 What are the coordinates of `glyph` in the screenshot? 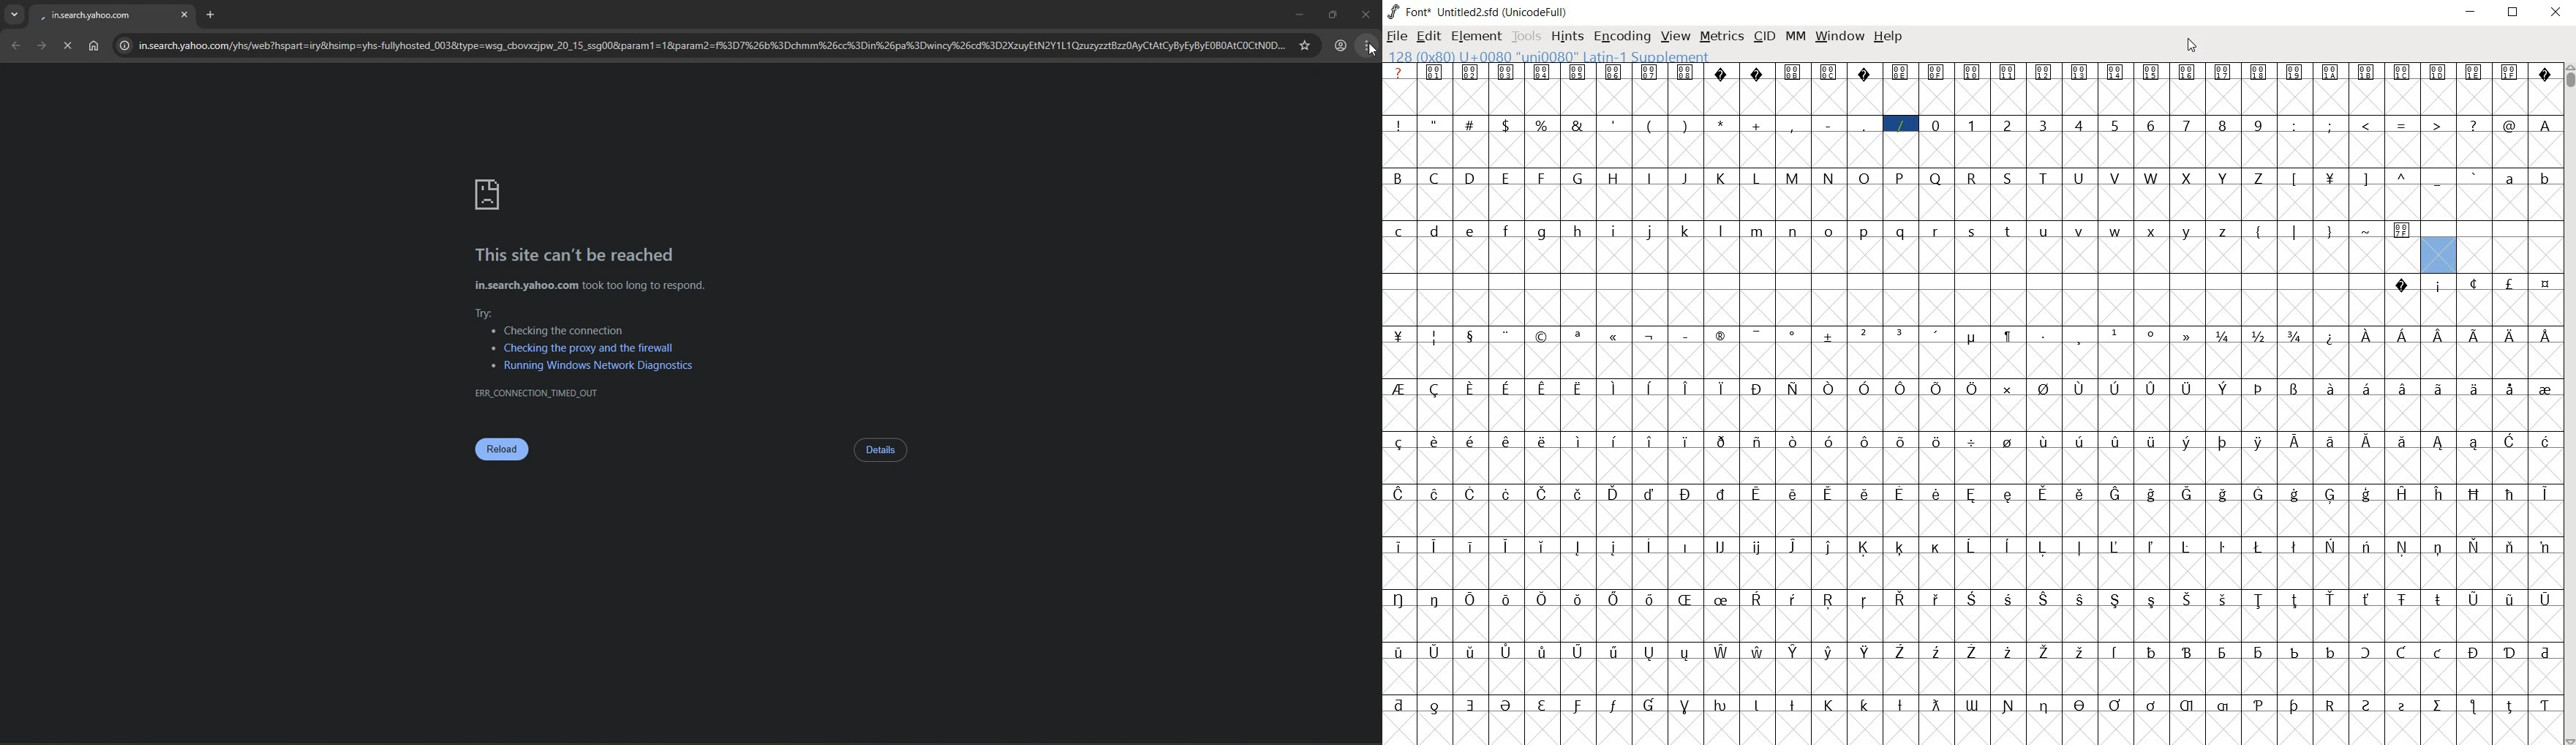 It's located at (1398, 652).